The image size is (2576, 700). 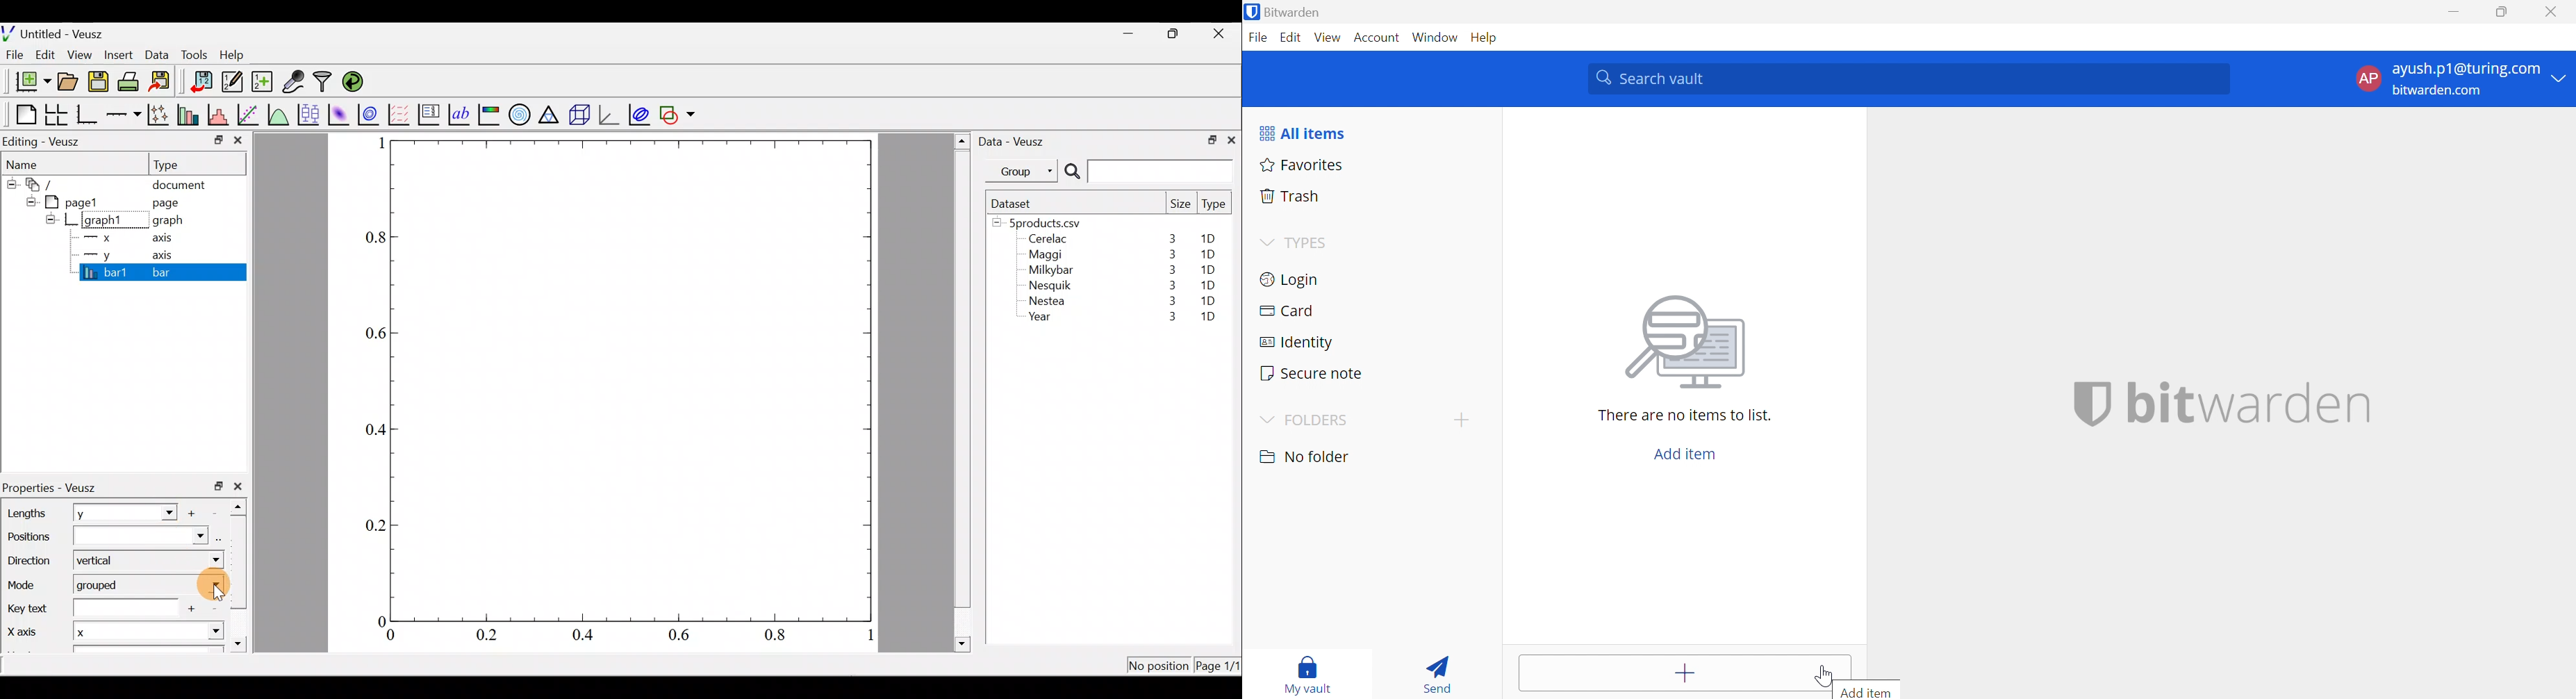 What do you see at coordinates (1439, 672) in the screenshot?
I see `Send` at bounding box center [1439, 672].